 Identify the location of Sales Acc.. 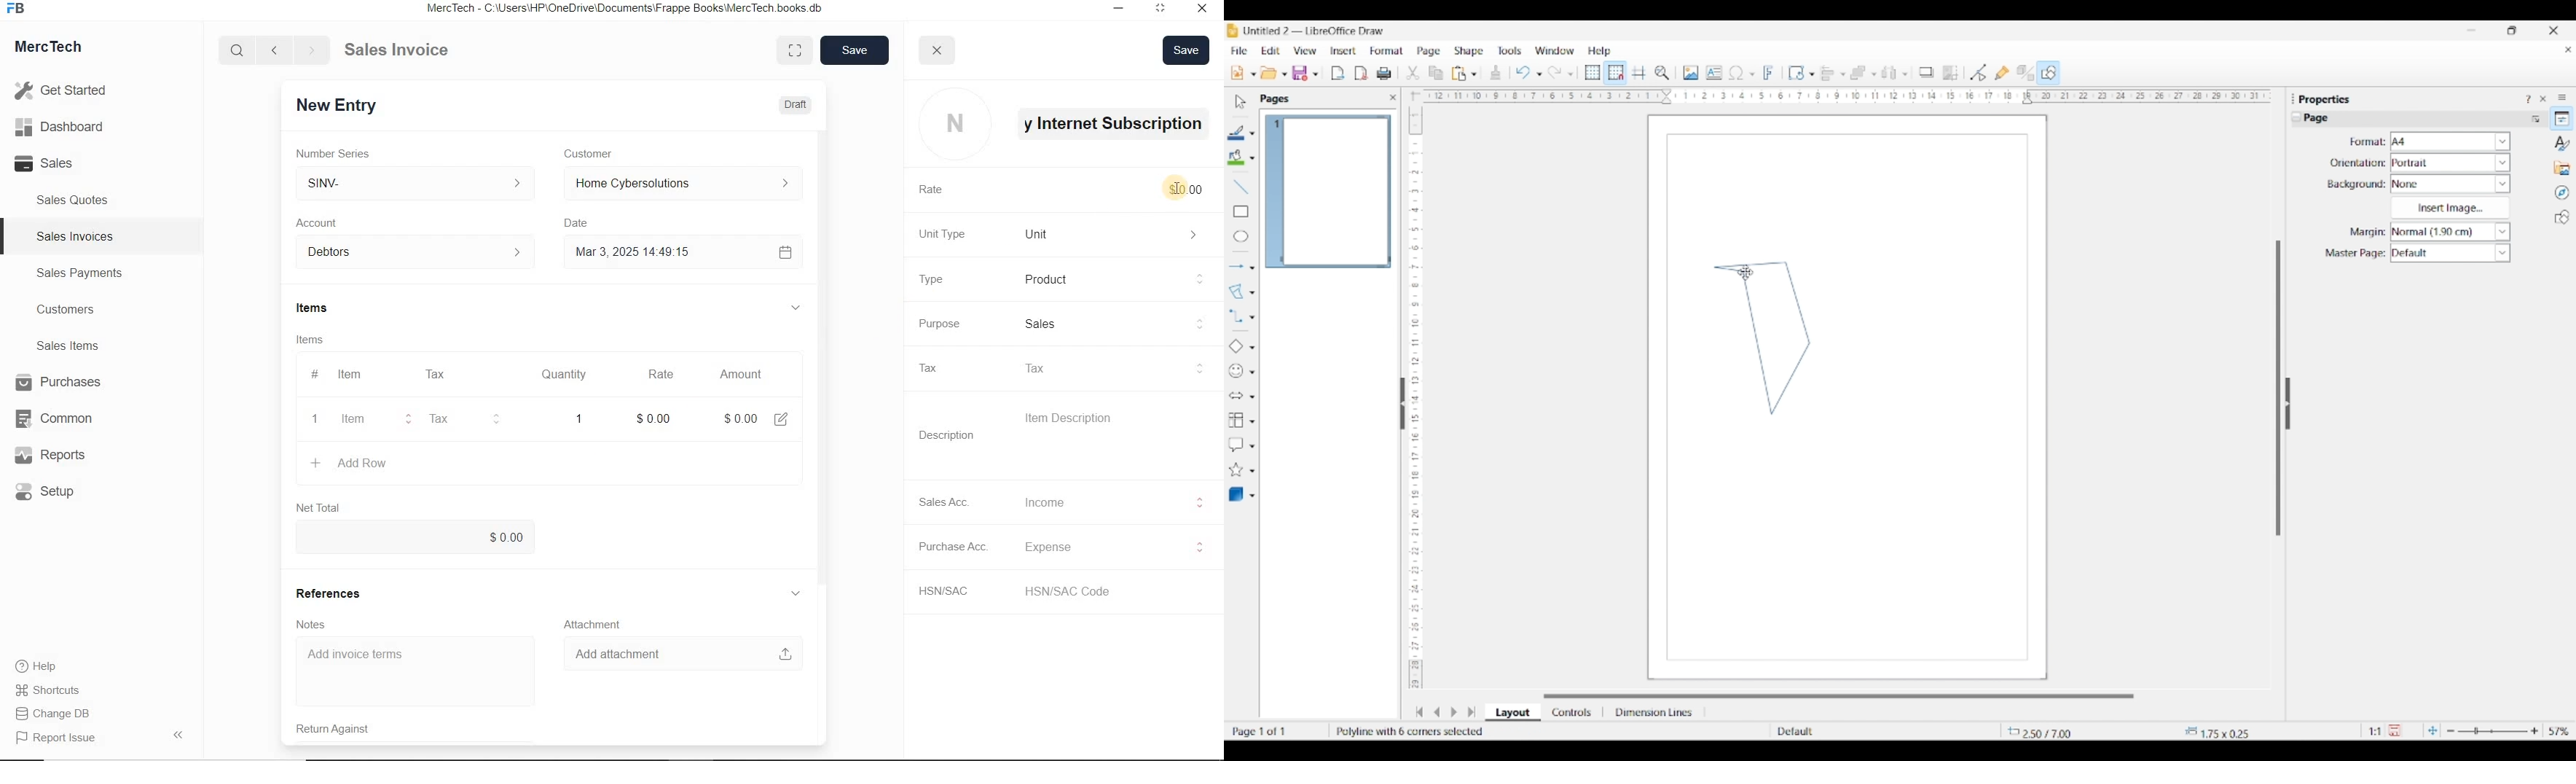
(947, 502).